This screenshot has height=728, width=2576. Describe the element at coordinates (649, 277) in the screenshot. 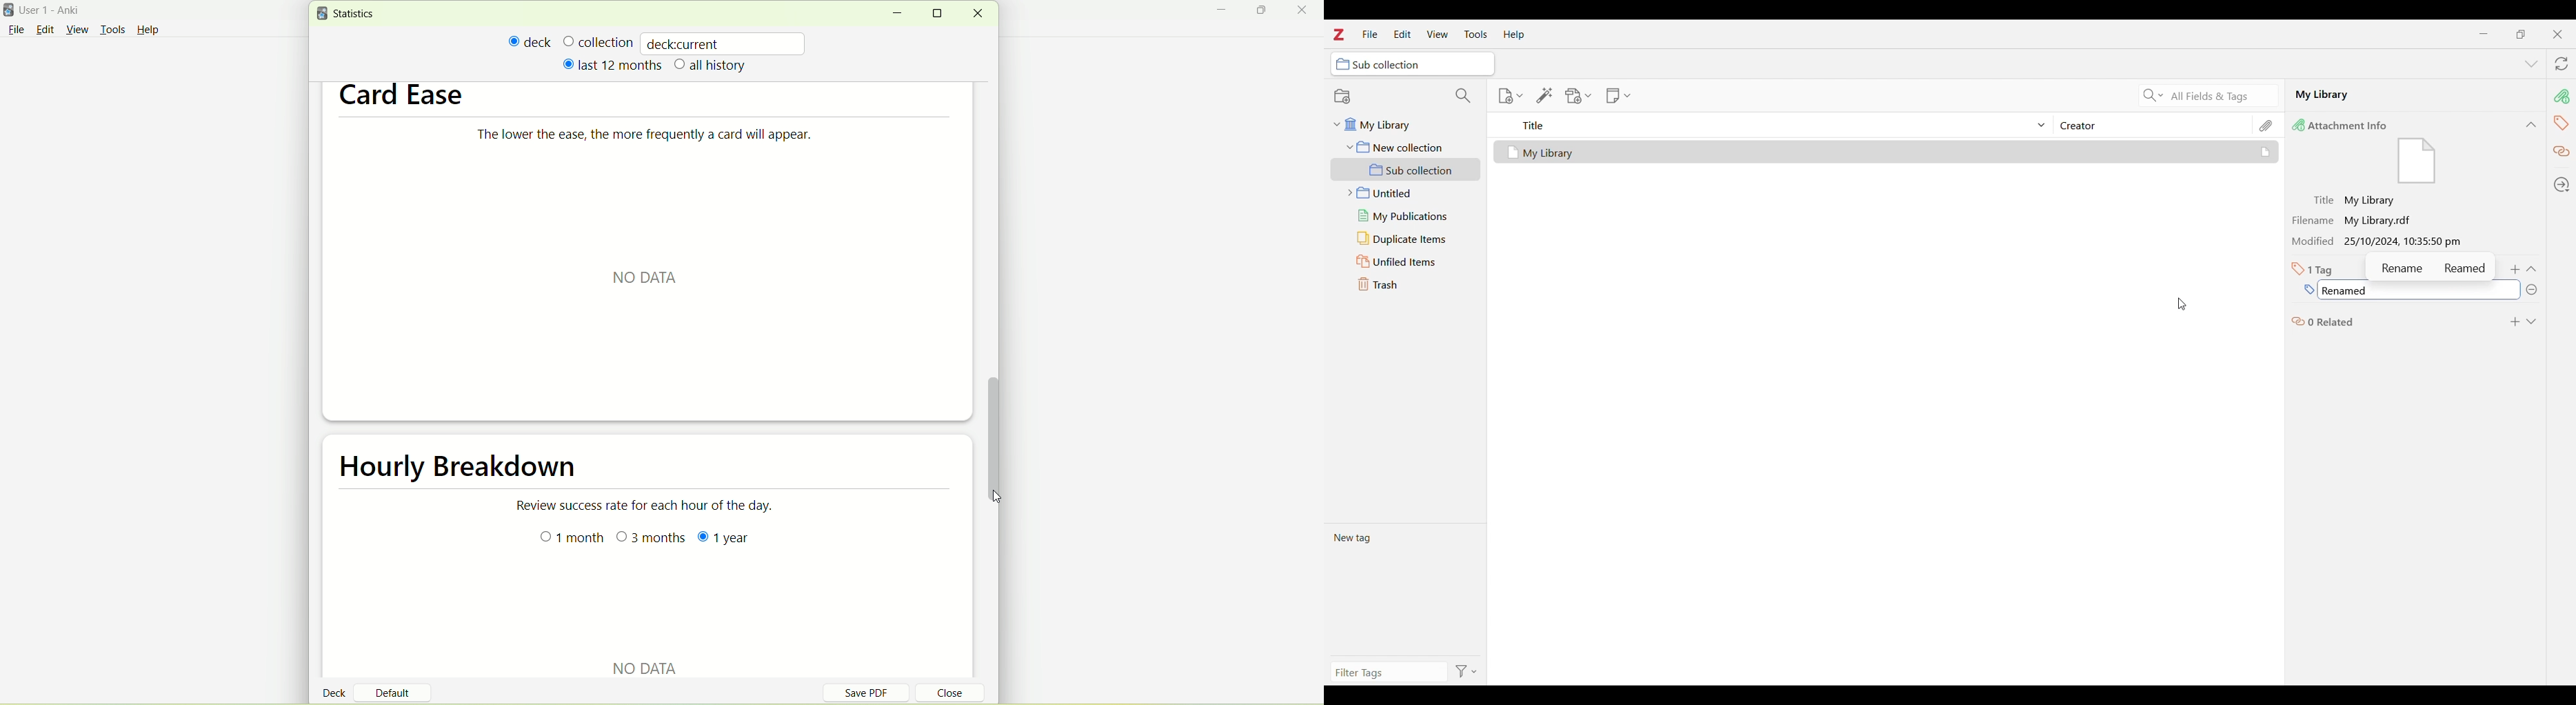

I see `NO DATA` at that location.